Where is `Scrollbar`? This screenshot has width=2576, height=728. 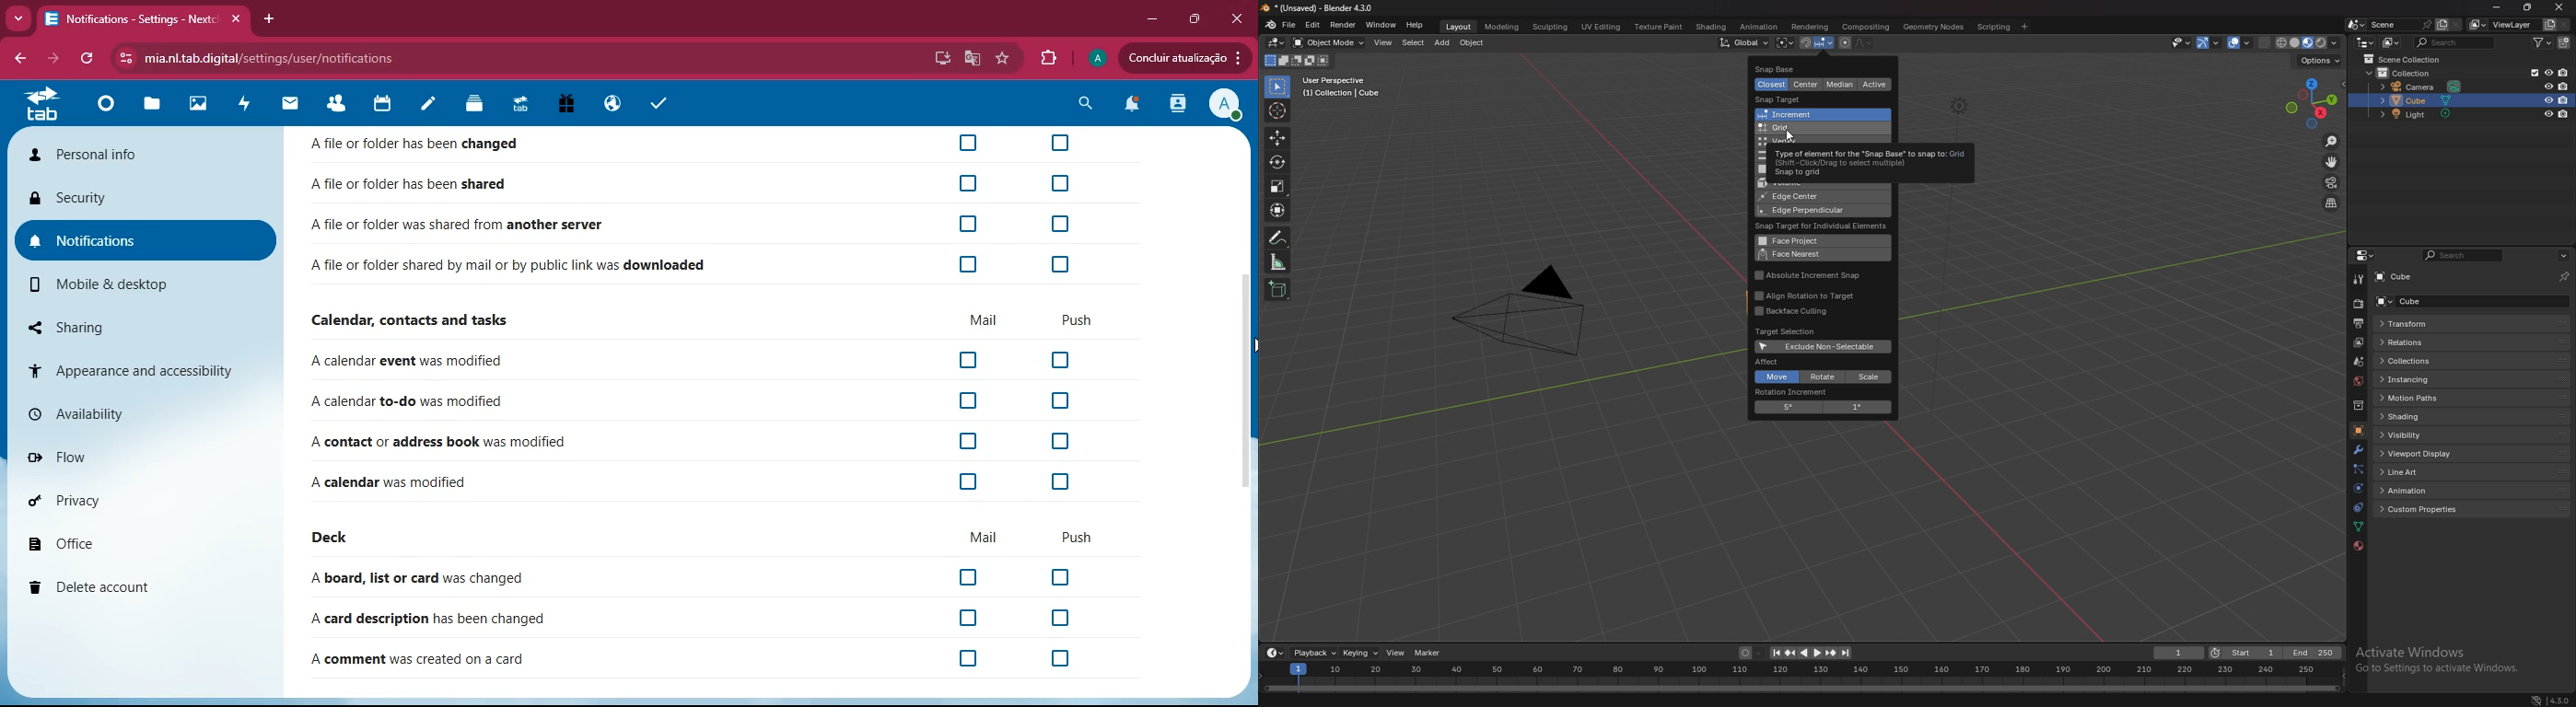 Scrollbar is located at coordinates (1241, 380).